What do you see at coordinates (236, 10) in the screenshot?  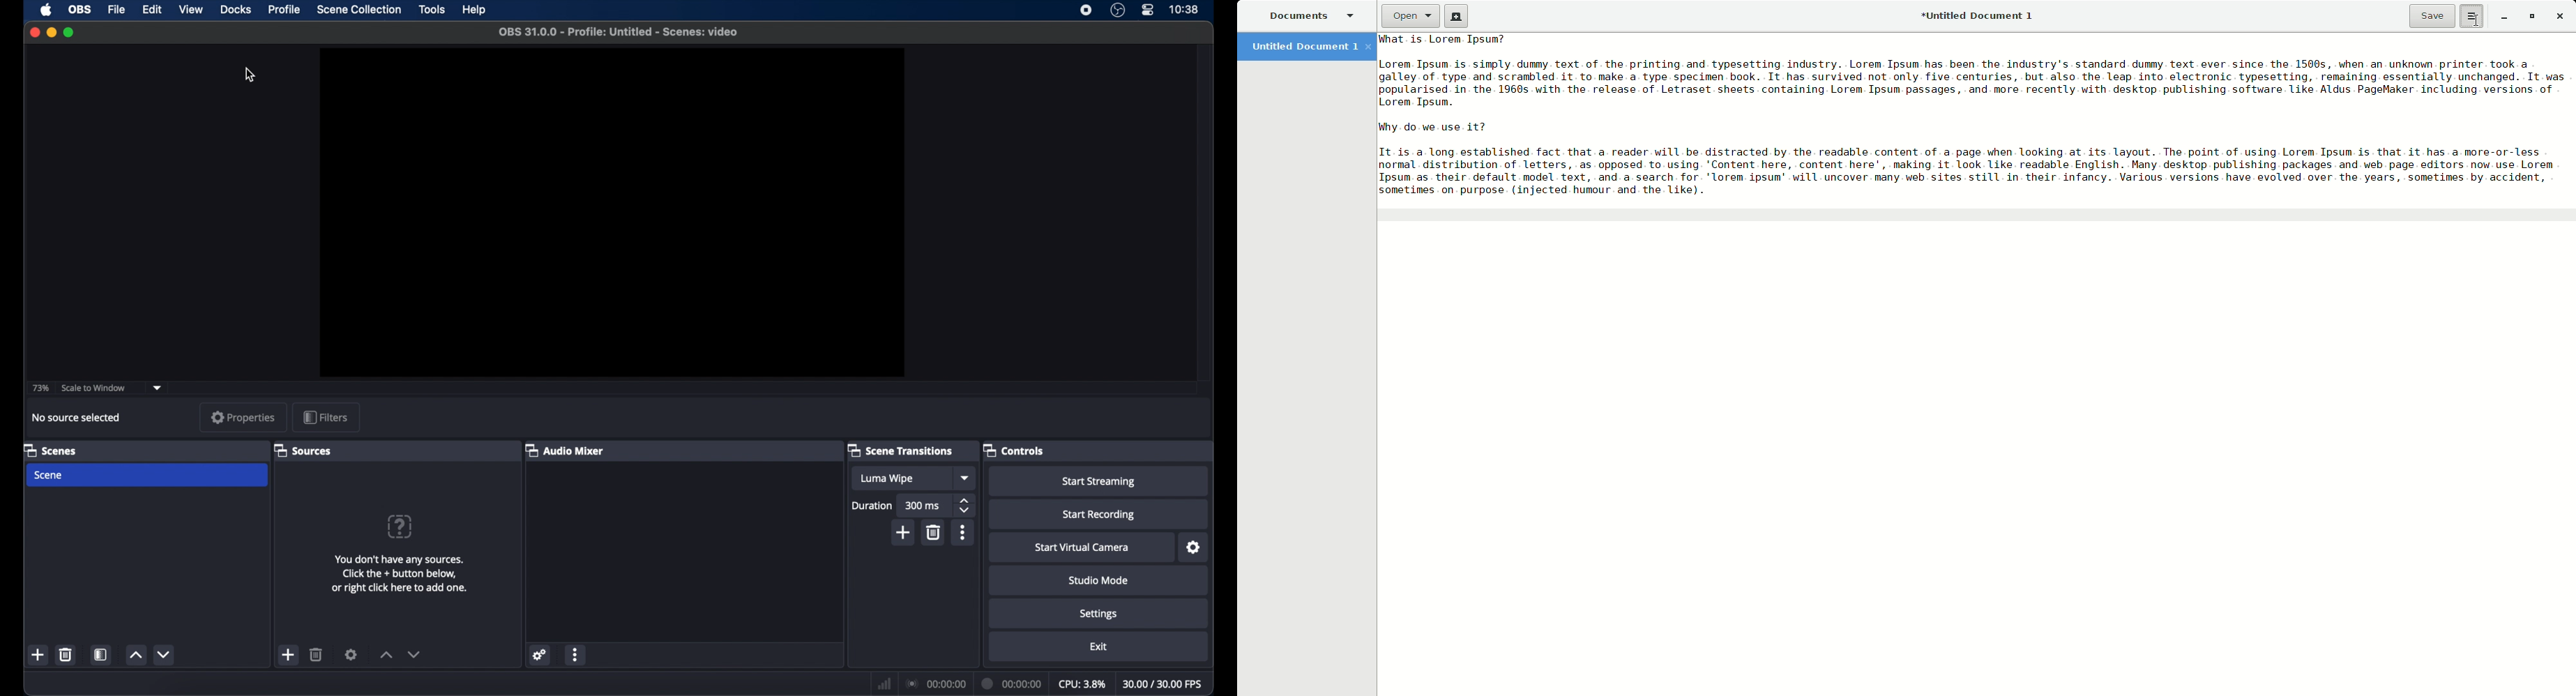 I see `docks` at bounding box center [236, 10].